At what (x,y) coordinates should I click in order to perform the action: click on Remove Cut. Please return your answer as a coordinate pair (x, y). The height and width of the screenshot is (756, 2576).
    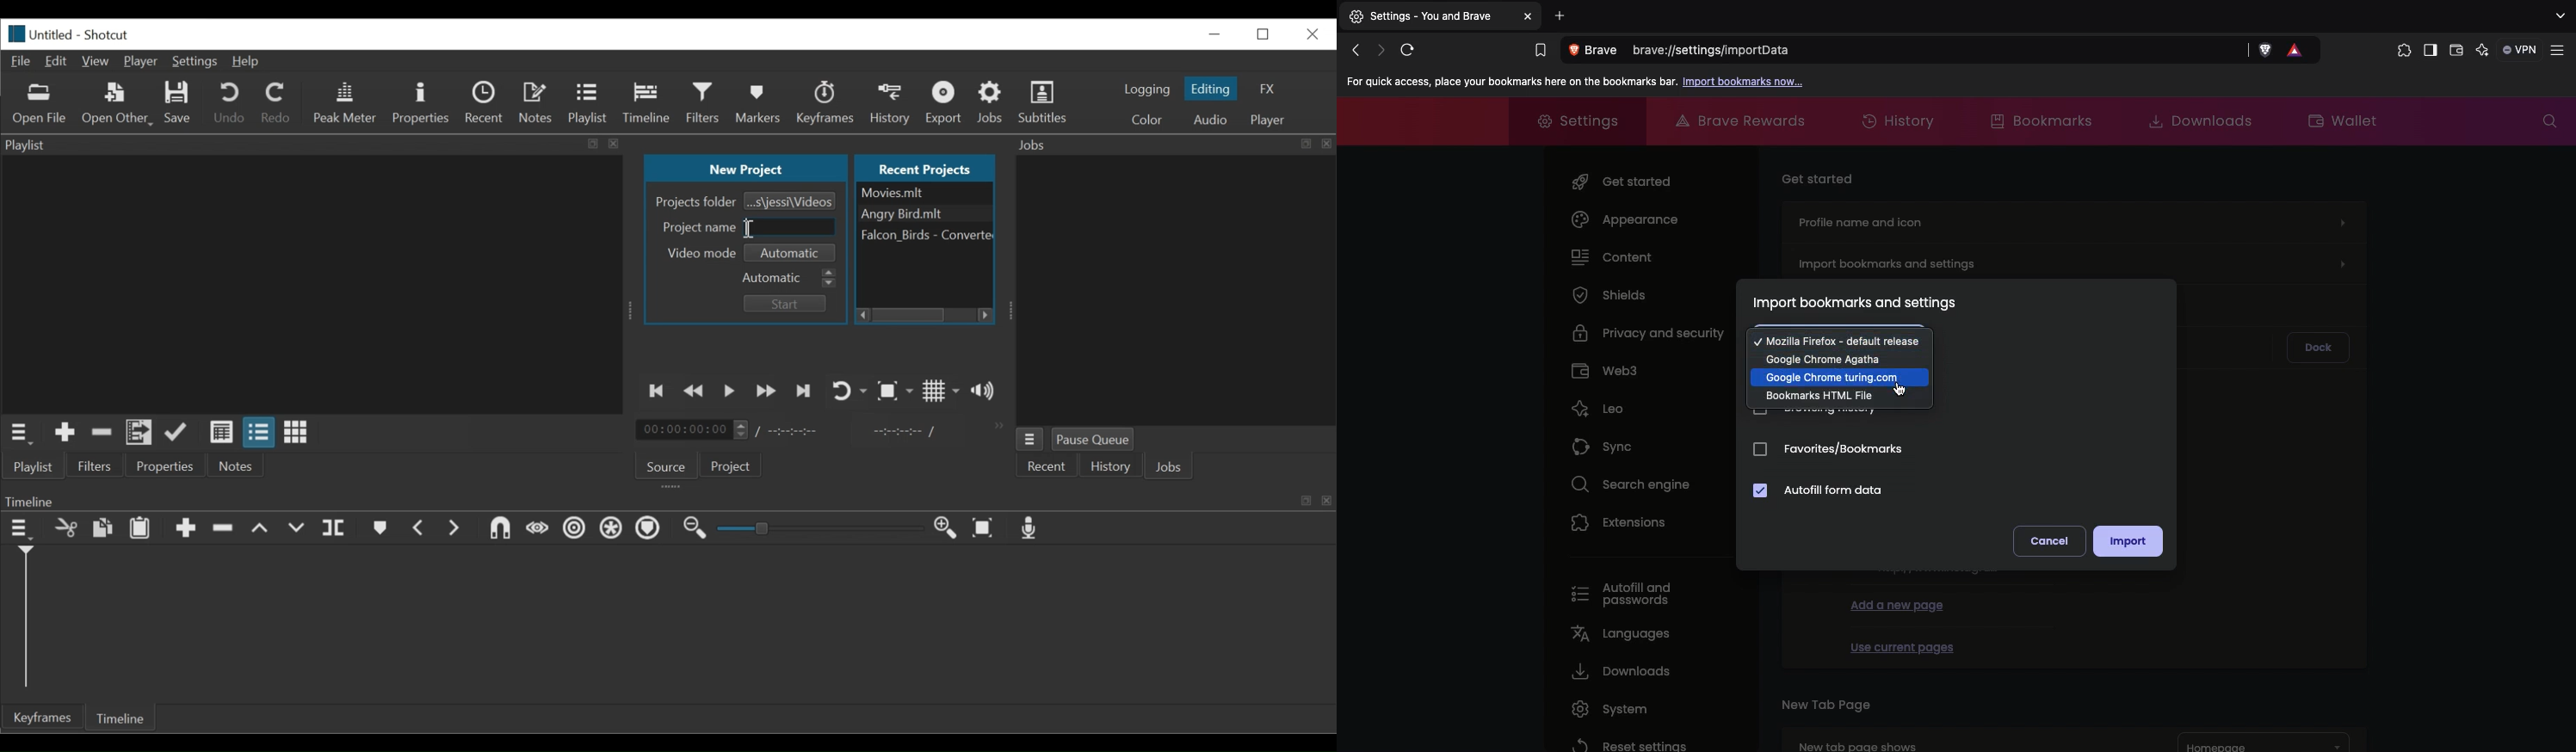
    Looking at the image, I should click on (102, 434).